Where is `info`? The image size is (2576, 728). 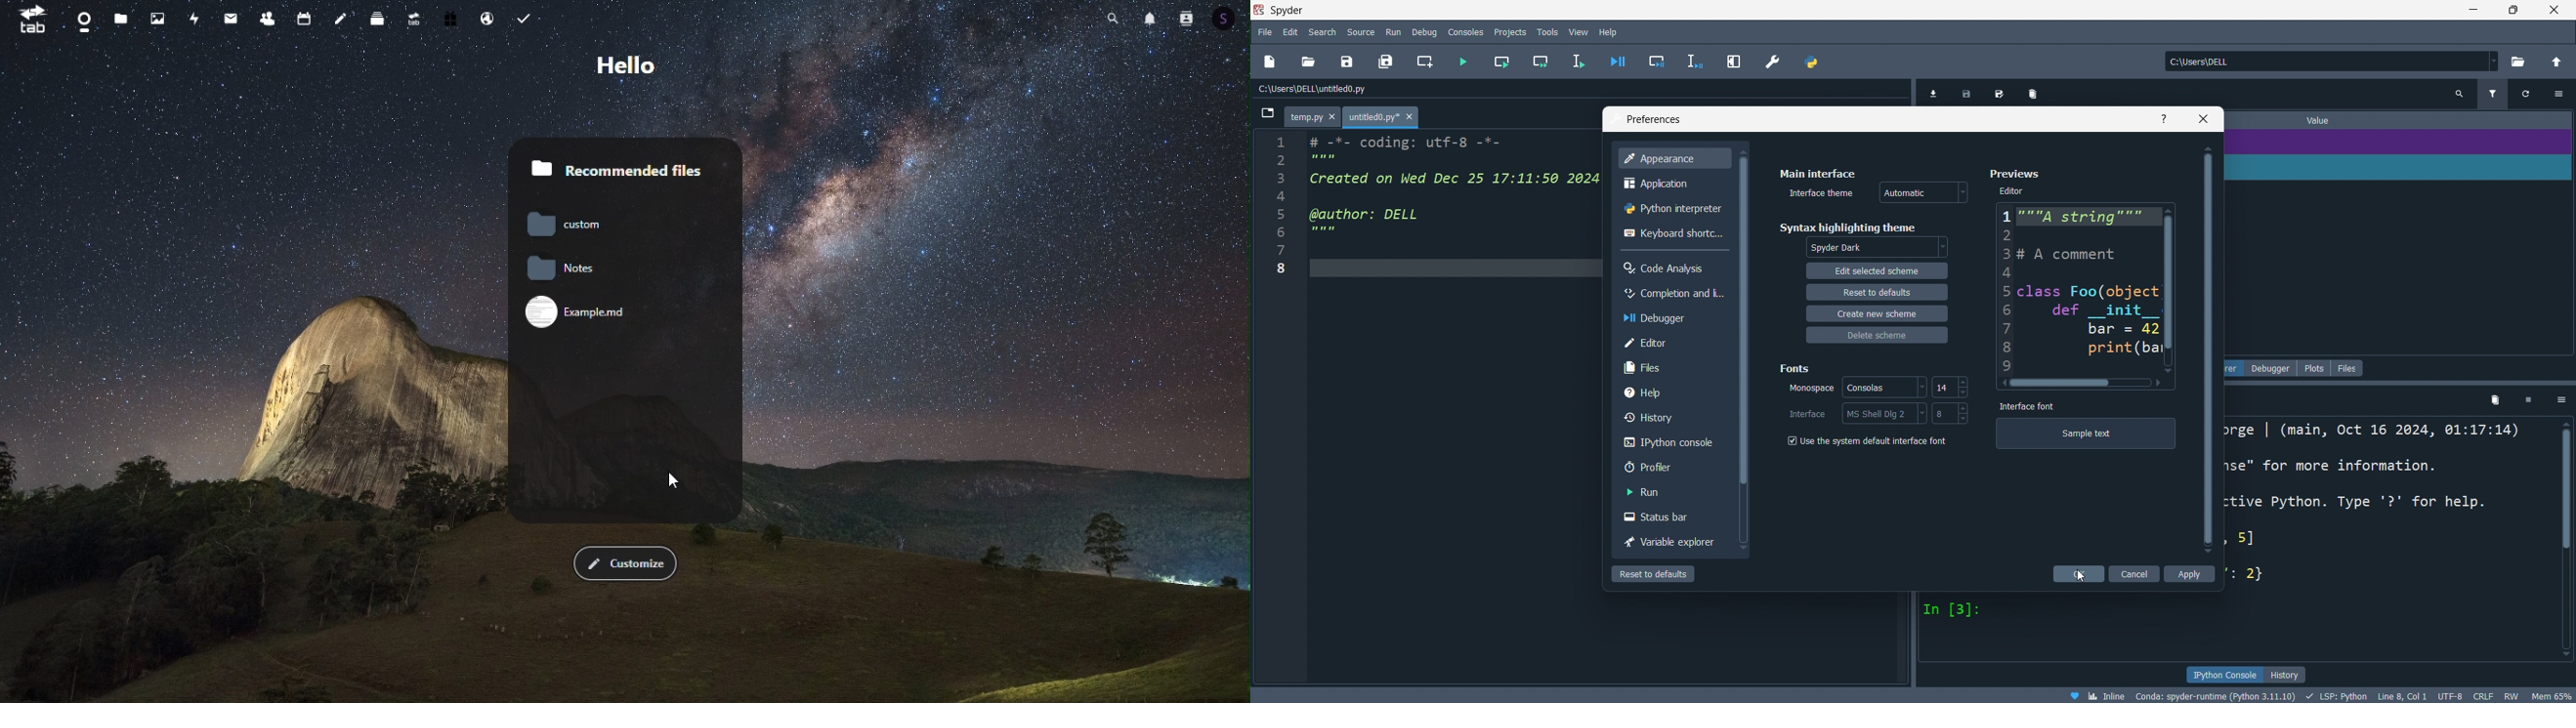 info is located at coordinates (2164, 119).